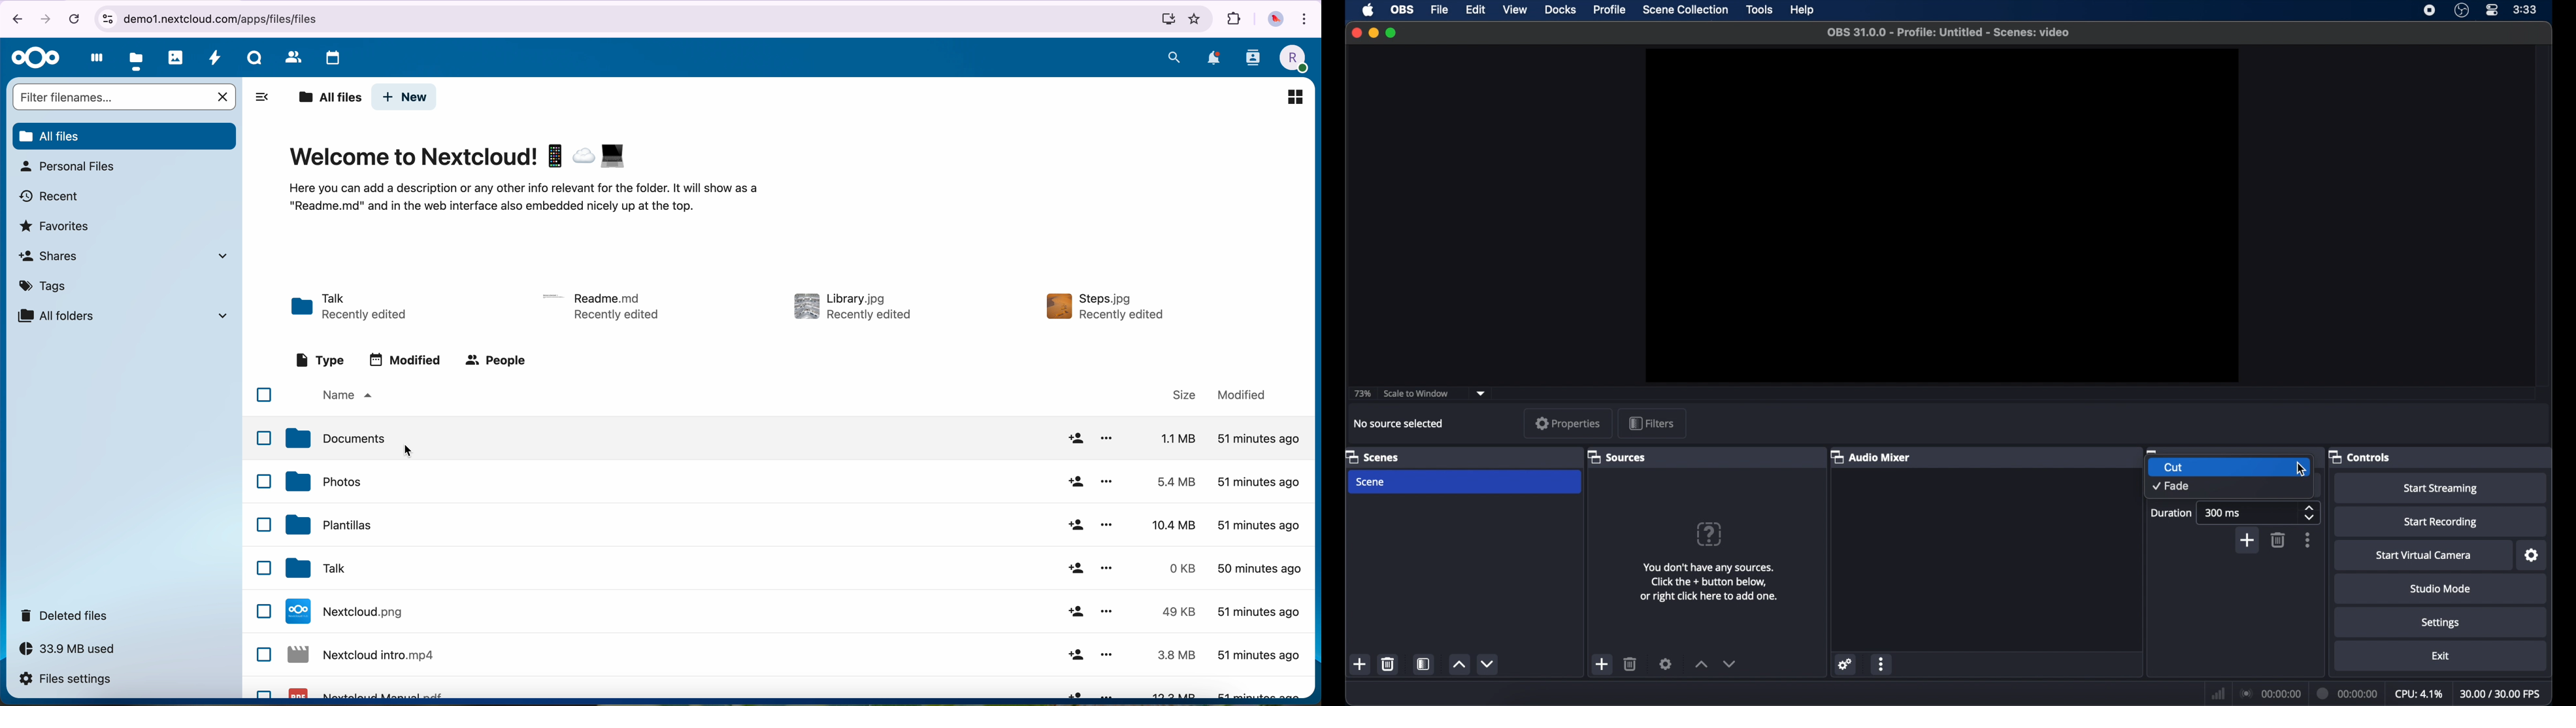 Image resolution: width=2576 pixels, height=728 pixels. I want to click on add, so click(1076, 482).